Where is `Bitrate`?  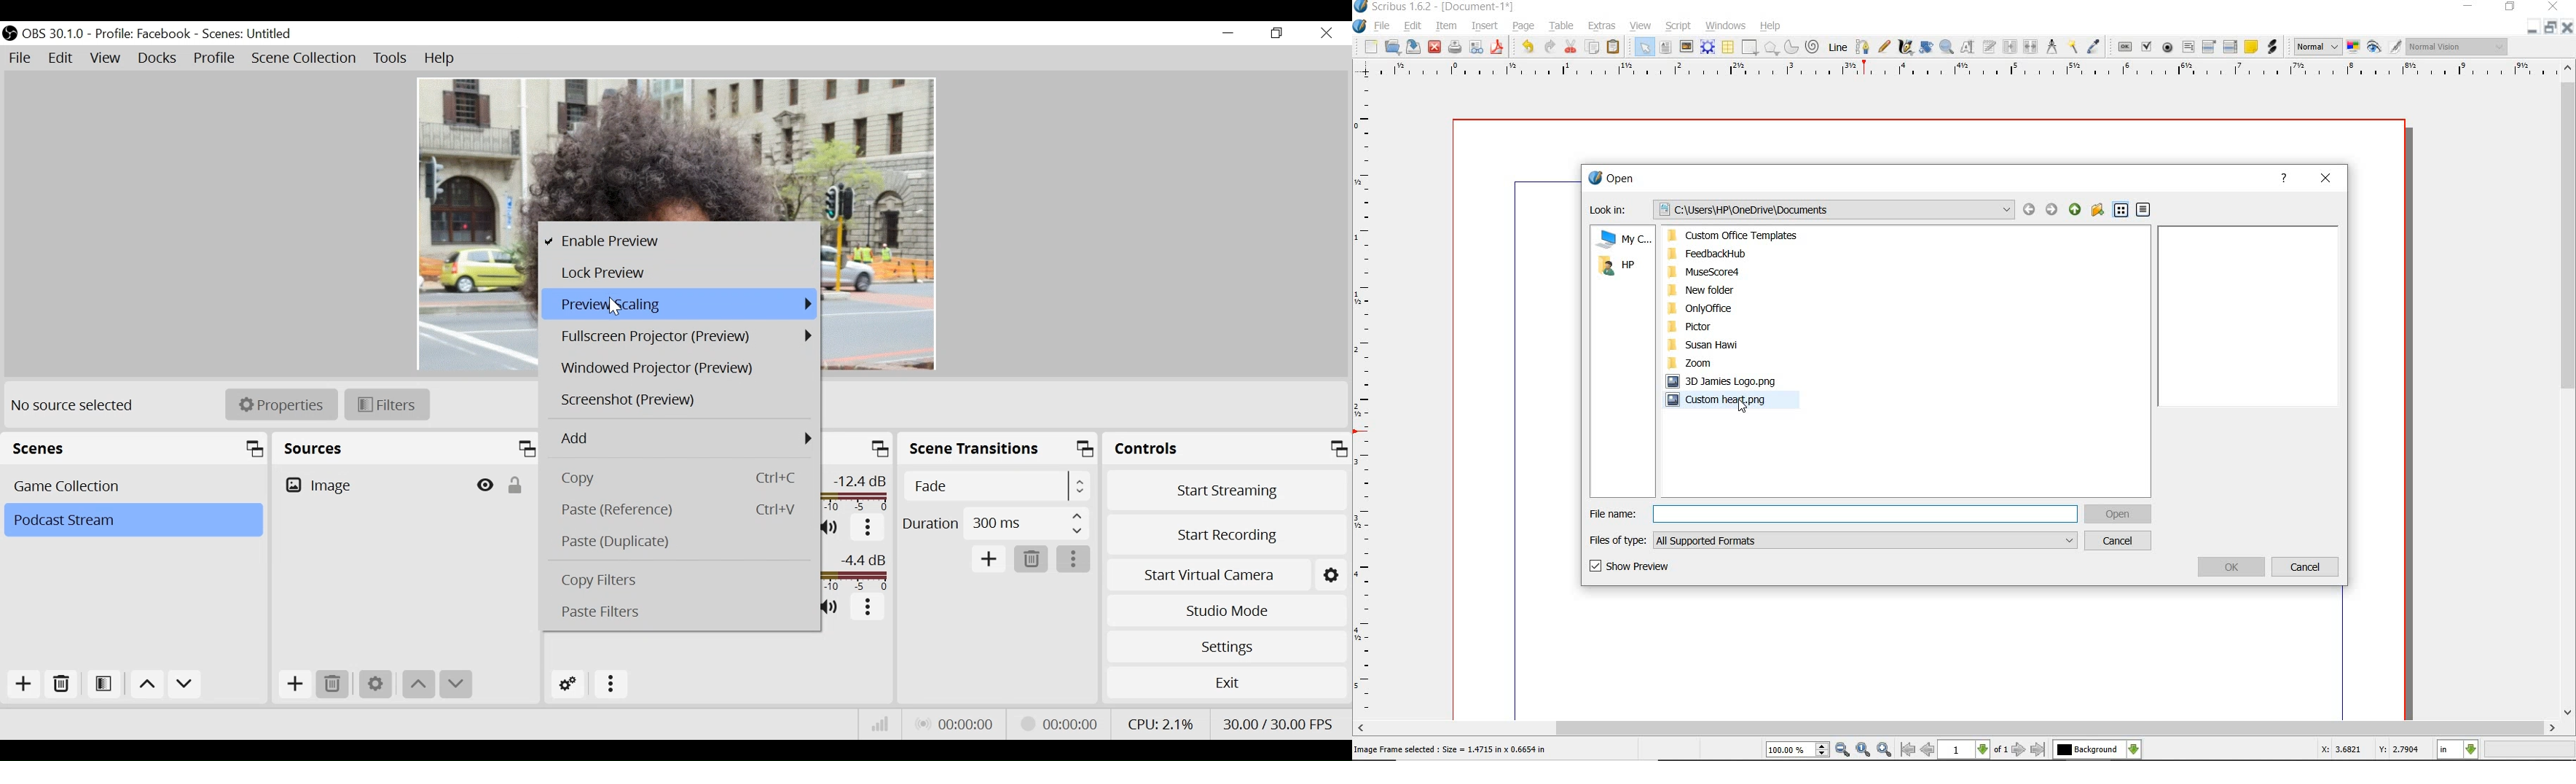 Bitrate is located at coordinates (881, 724).